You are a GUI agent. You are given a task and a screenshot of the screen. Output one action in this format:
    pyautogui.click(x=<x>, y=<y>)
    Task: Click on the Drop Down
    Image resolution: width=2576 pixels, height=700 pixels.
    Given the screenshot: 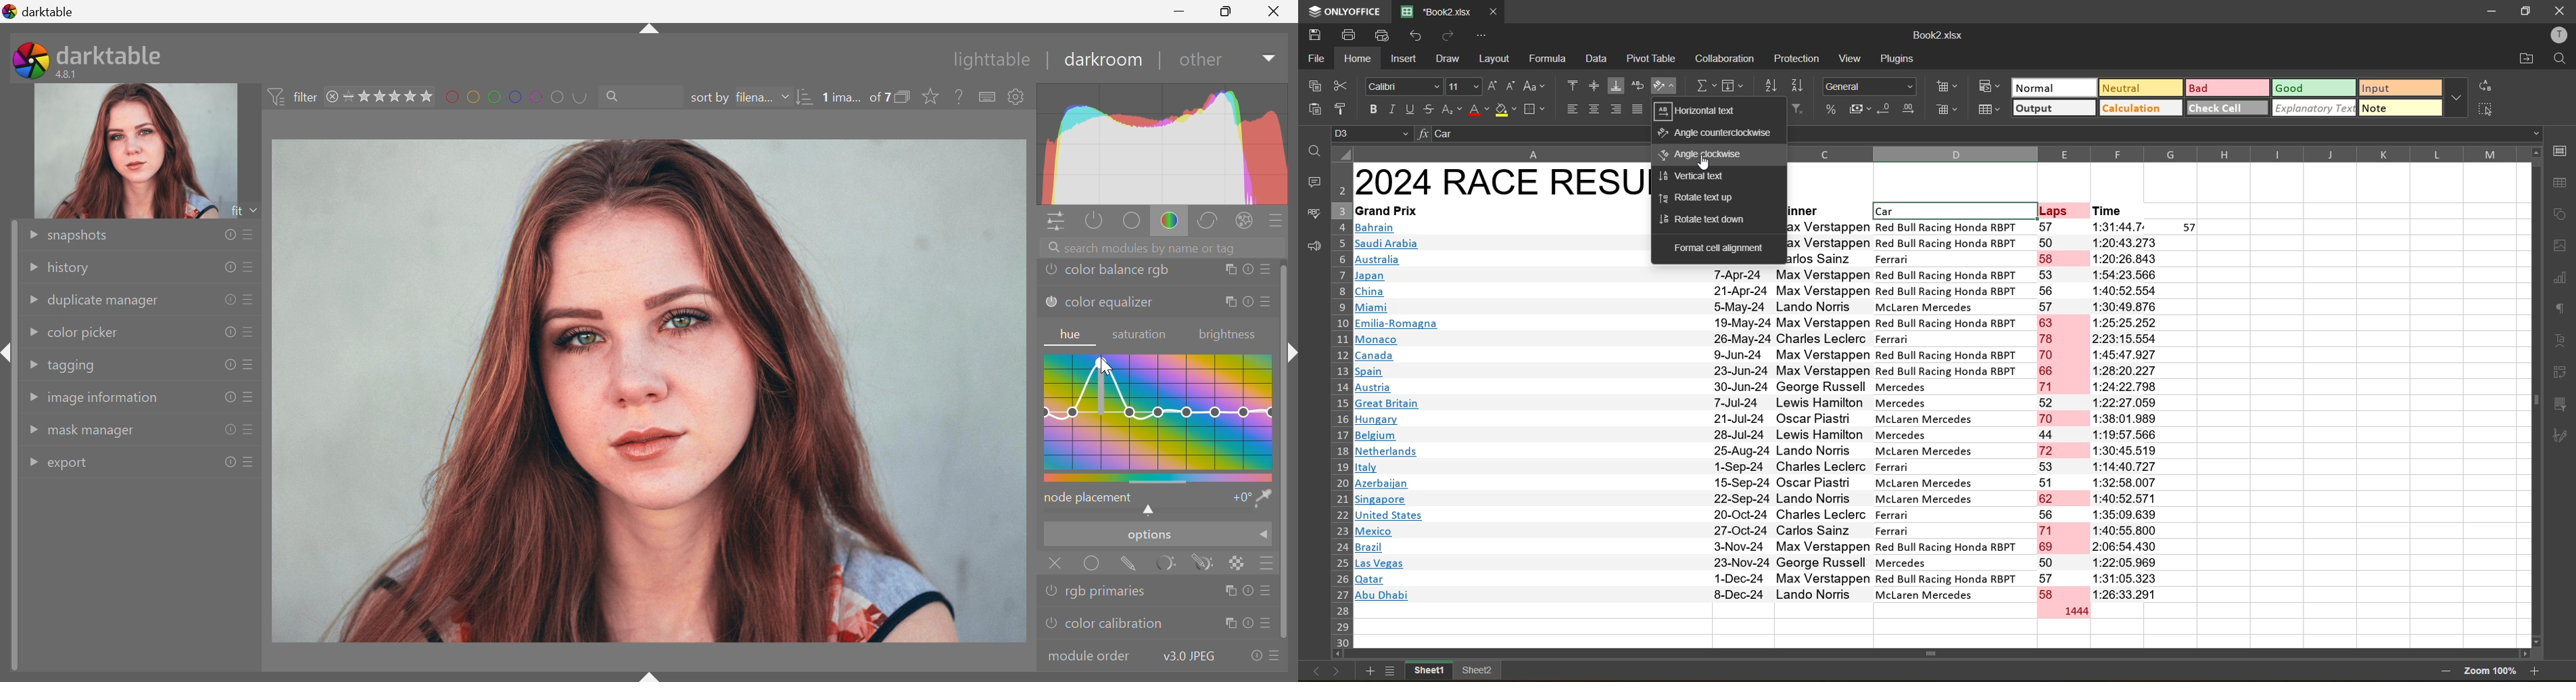 What is the action you would take?
    pyautogui.click(x=31, y=460)
    